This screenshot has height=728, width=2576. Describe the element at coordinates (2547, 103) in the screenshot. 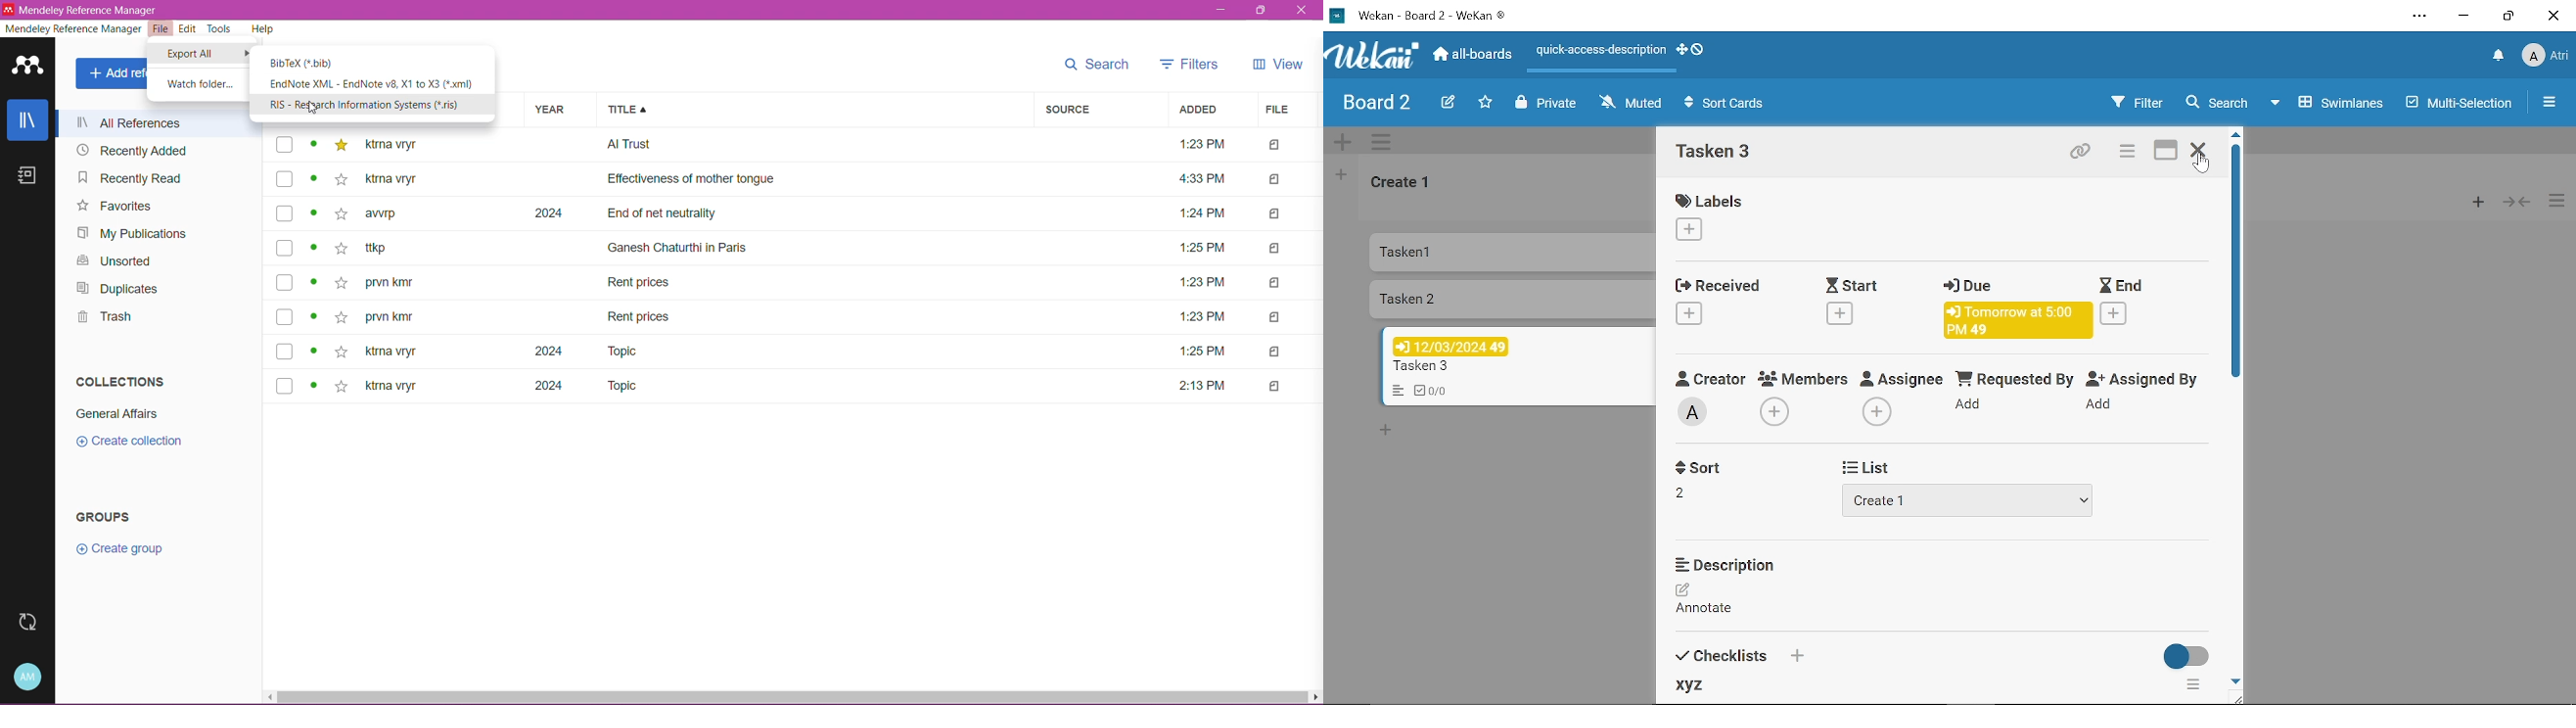

I see `More` at that location.